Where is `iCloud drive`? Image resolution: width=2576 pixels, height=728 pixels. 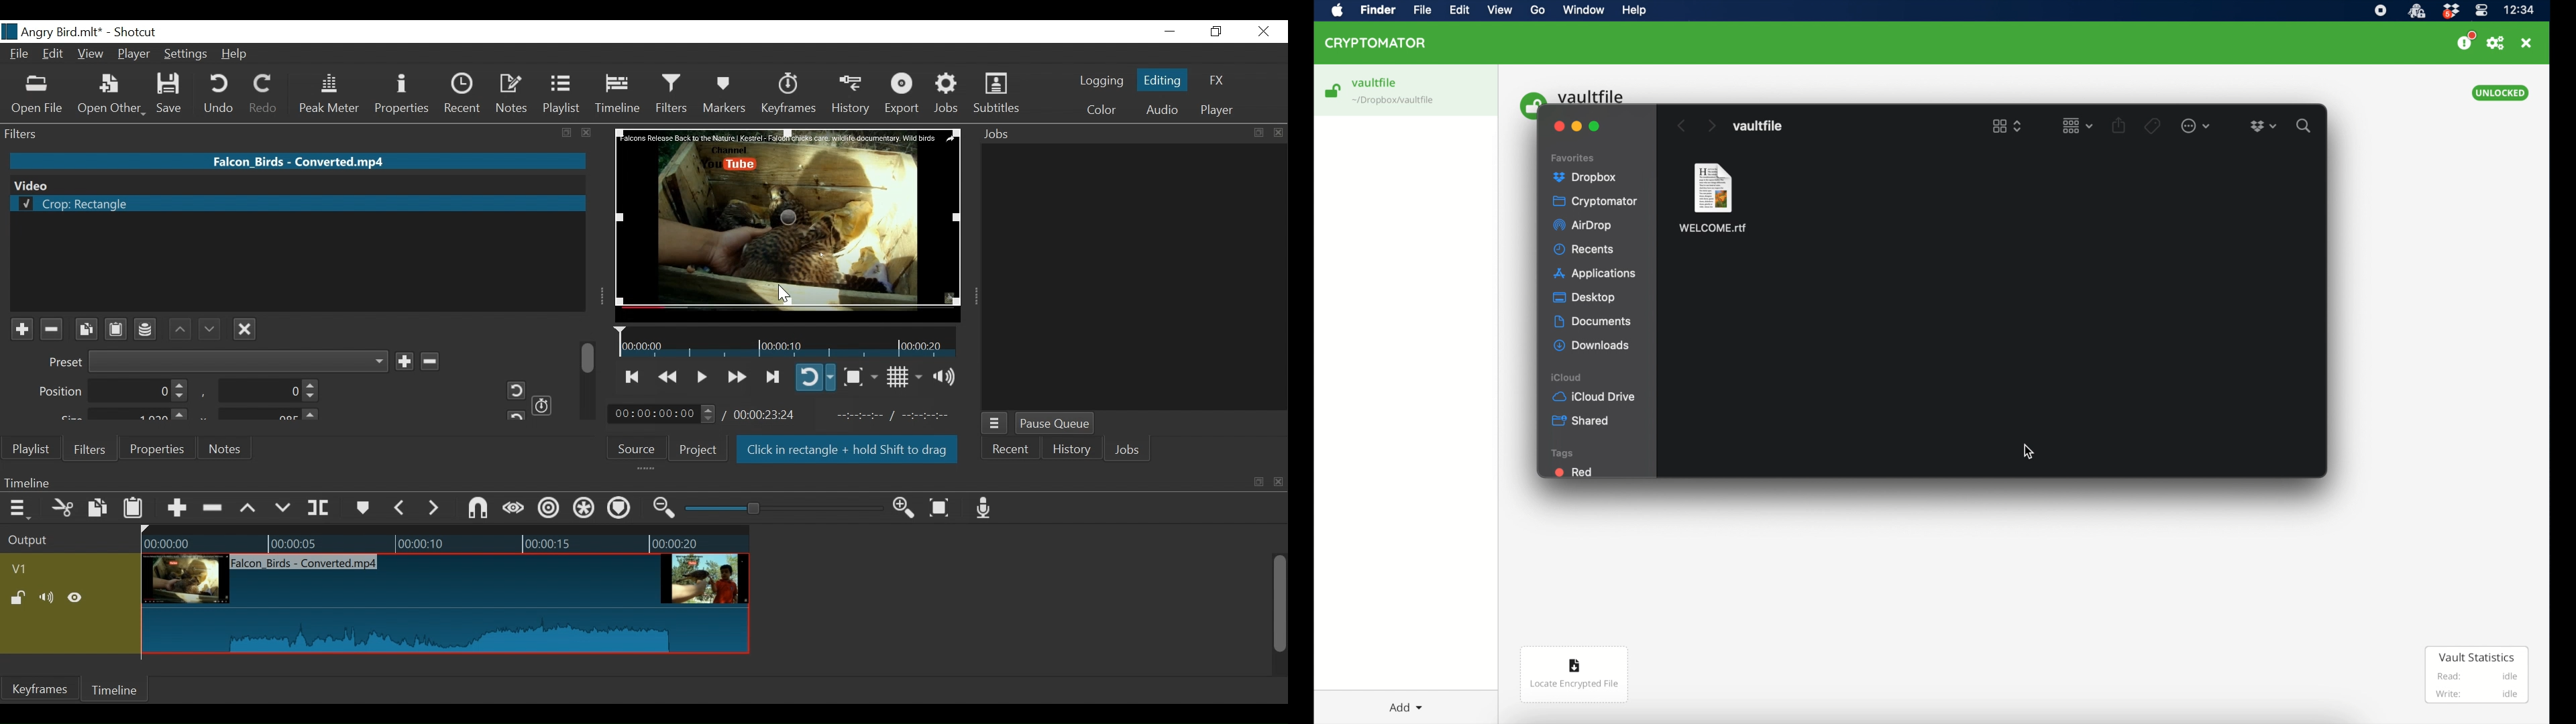
iCloud drive is located at coordinates (1595, 397).